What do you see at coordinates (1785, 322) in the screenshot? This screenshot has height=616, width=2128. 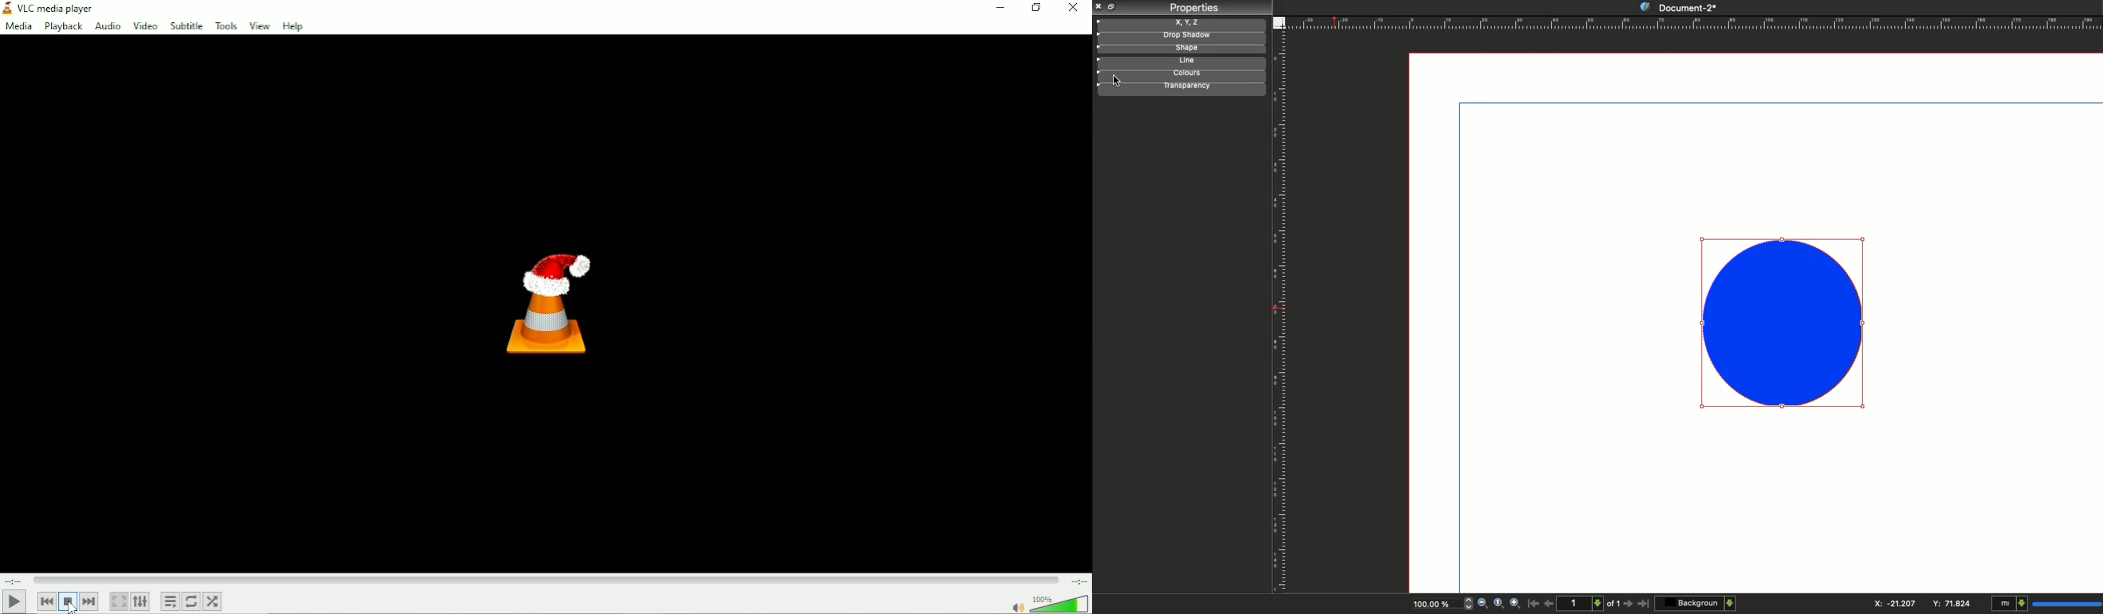 I see `Shape` at bounding box center [1785, 322].